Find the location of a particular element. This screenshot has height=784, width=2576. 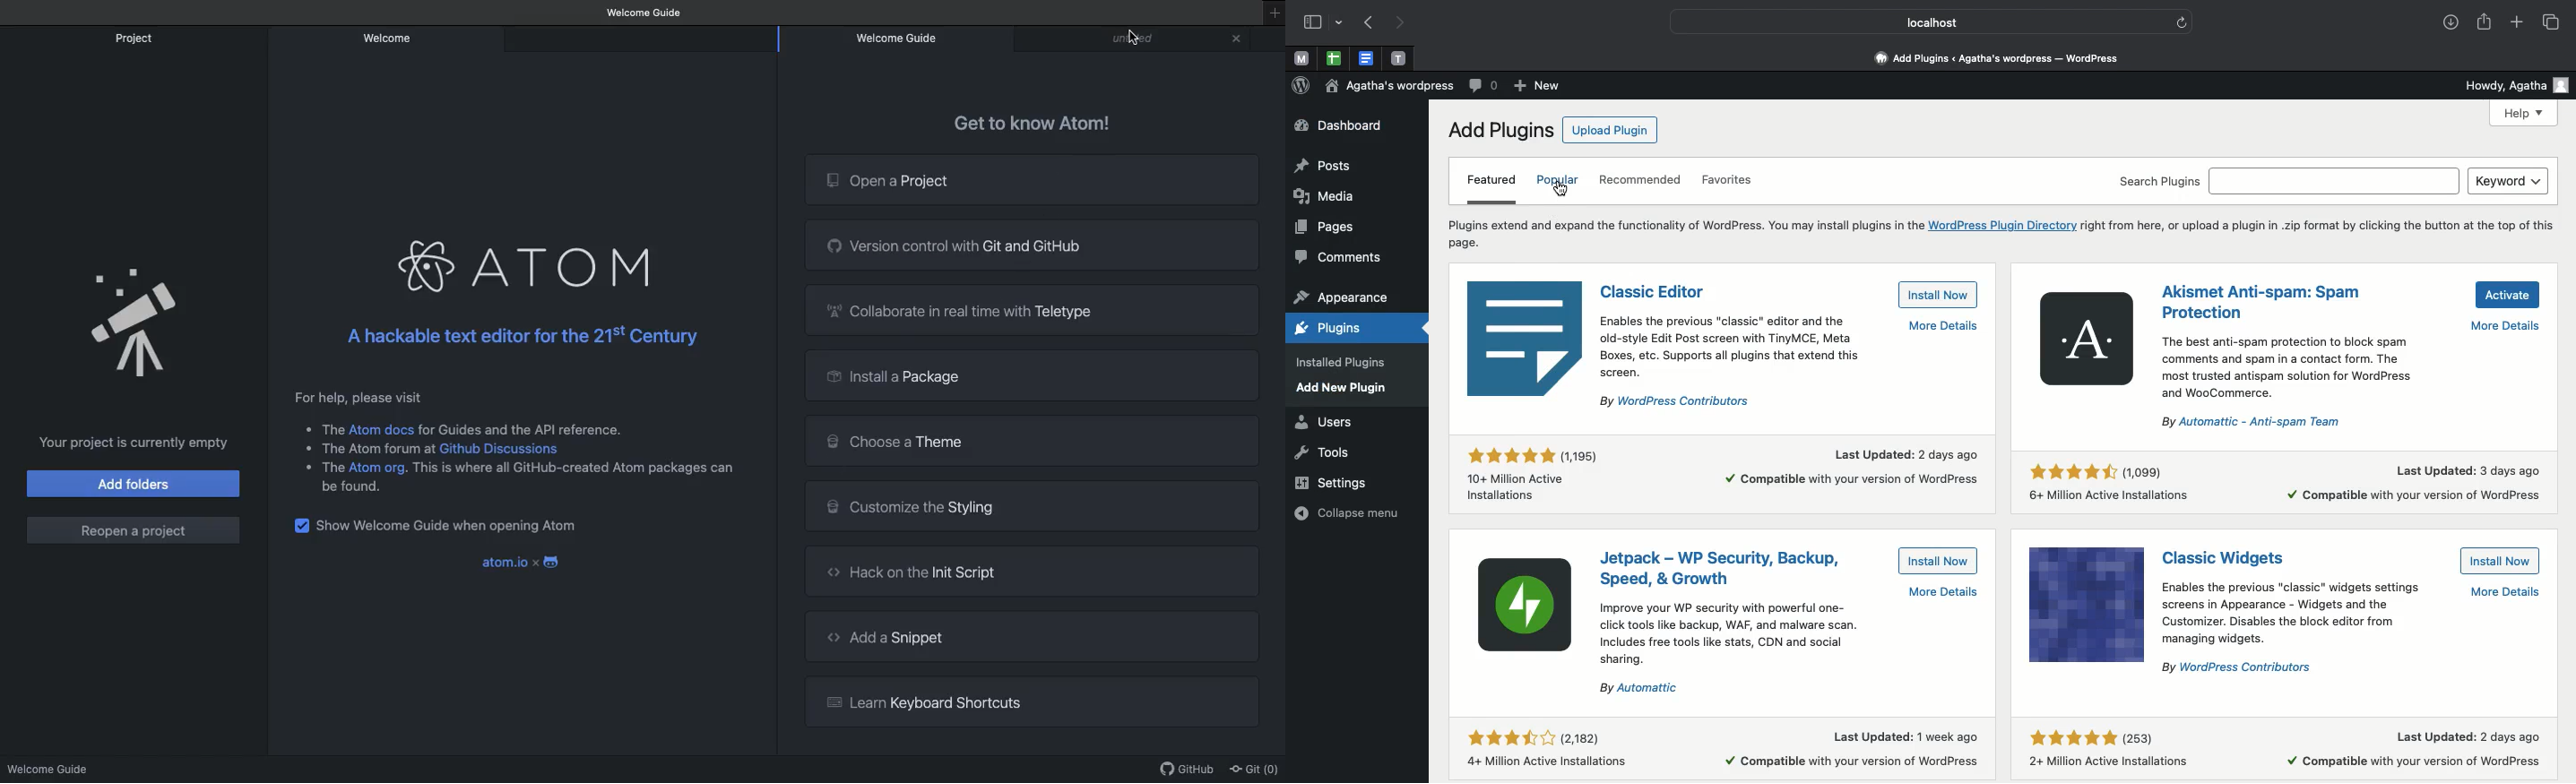

collapse menu is located at coordinates (1345, 512).